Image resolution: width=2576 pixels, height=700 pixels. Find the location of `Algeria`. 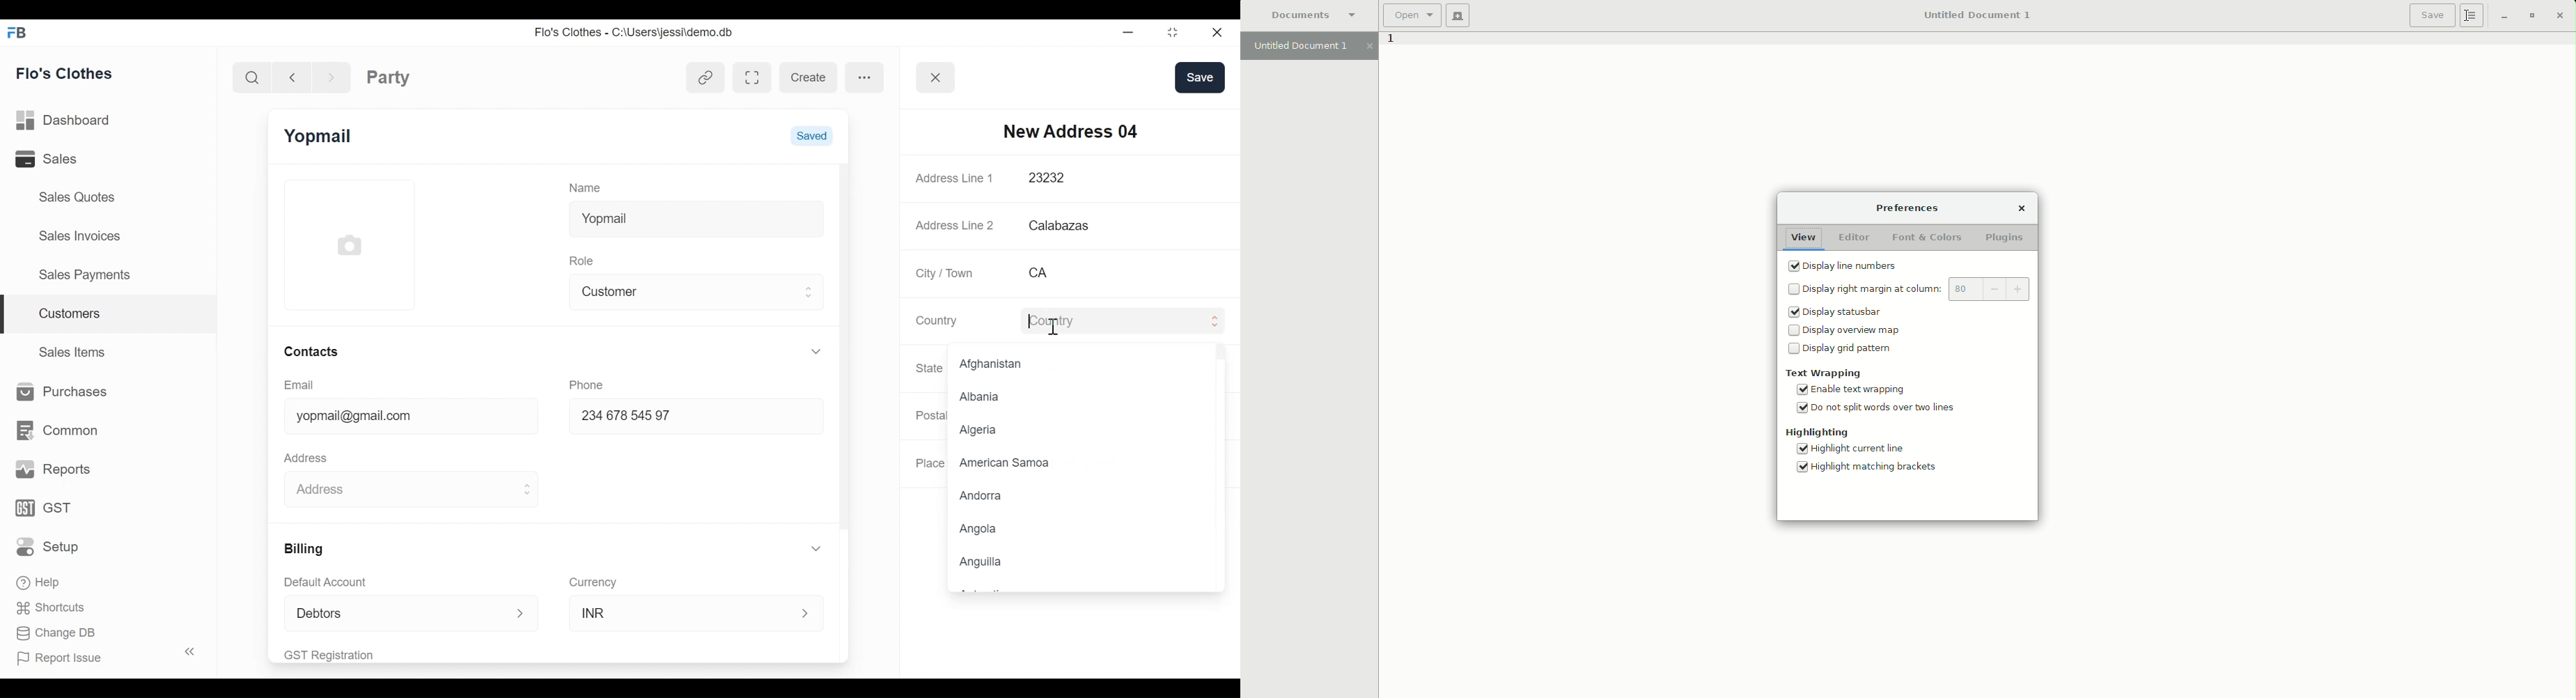

Algeria is located at coordinates (977, 430).